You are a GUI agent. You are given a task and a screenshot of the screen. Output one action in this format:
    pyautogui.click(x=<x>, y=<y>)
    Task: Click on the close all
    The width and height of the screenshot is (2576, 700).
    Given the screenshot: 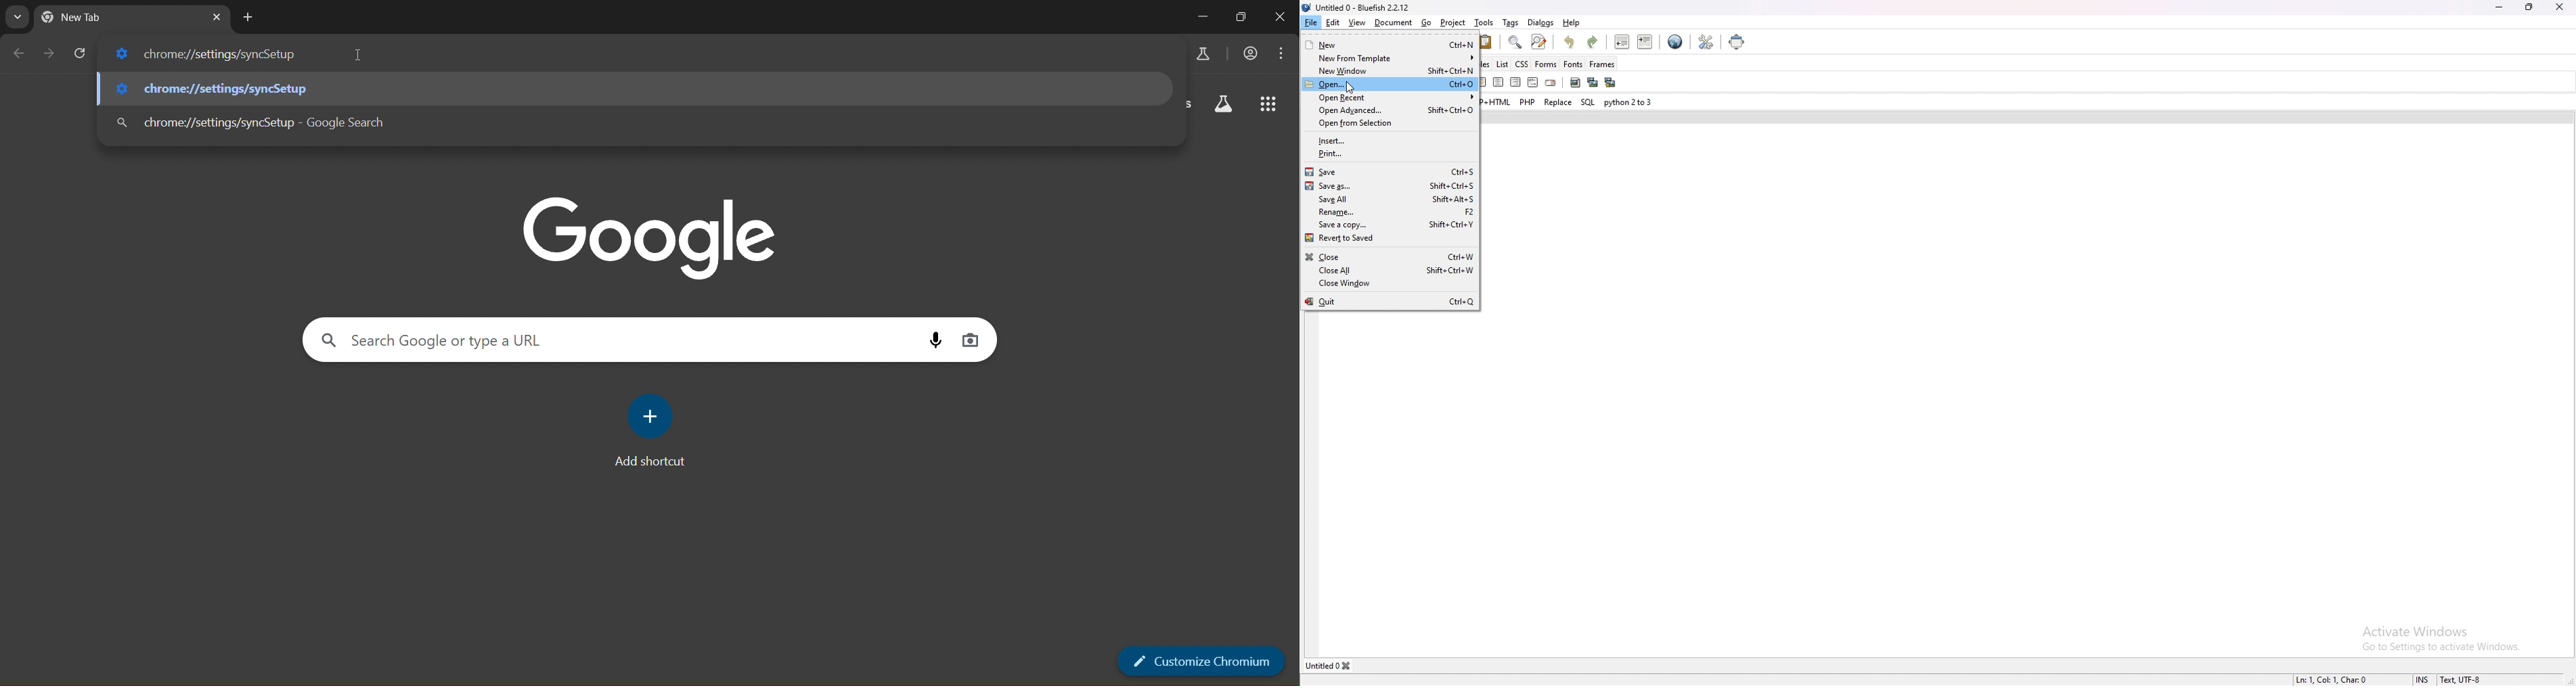 What is the action you would take?
    pyautogui.click(x=1339, y=270)
    